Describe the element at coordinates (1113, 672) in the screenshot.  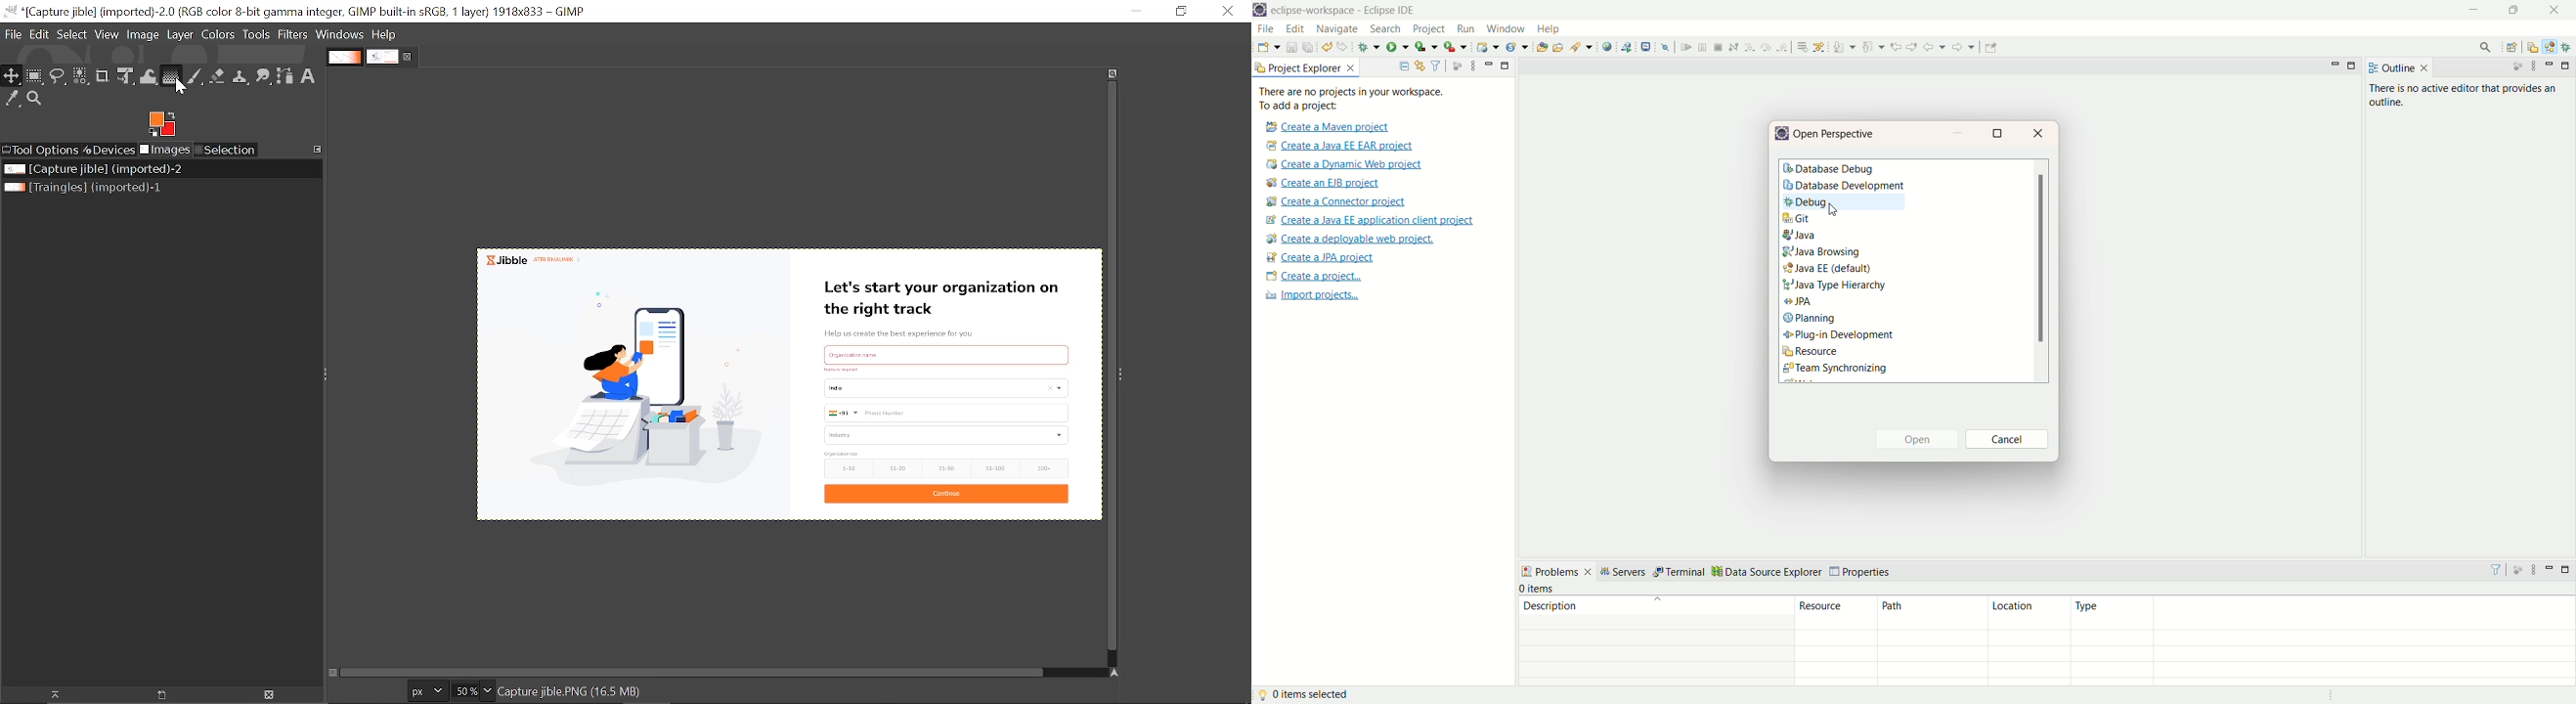
I see `Navigate the image display` at that location.